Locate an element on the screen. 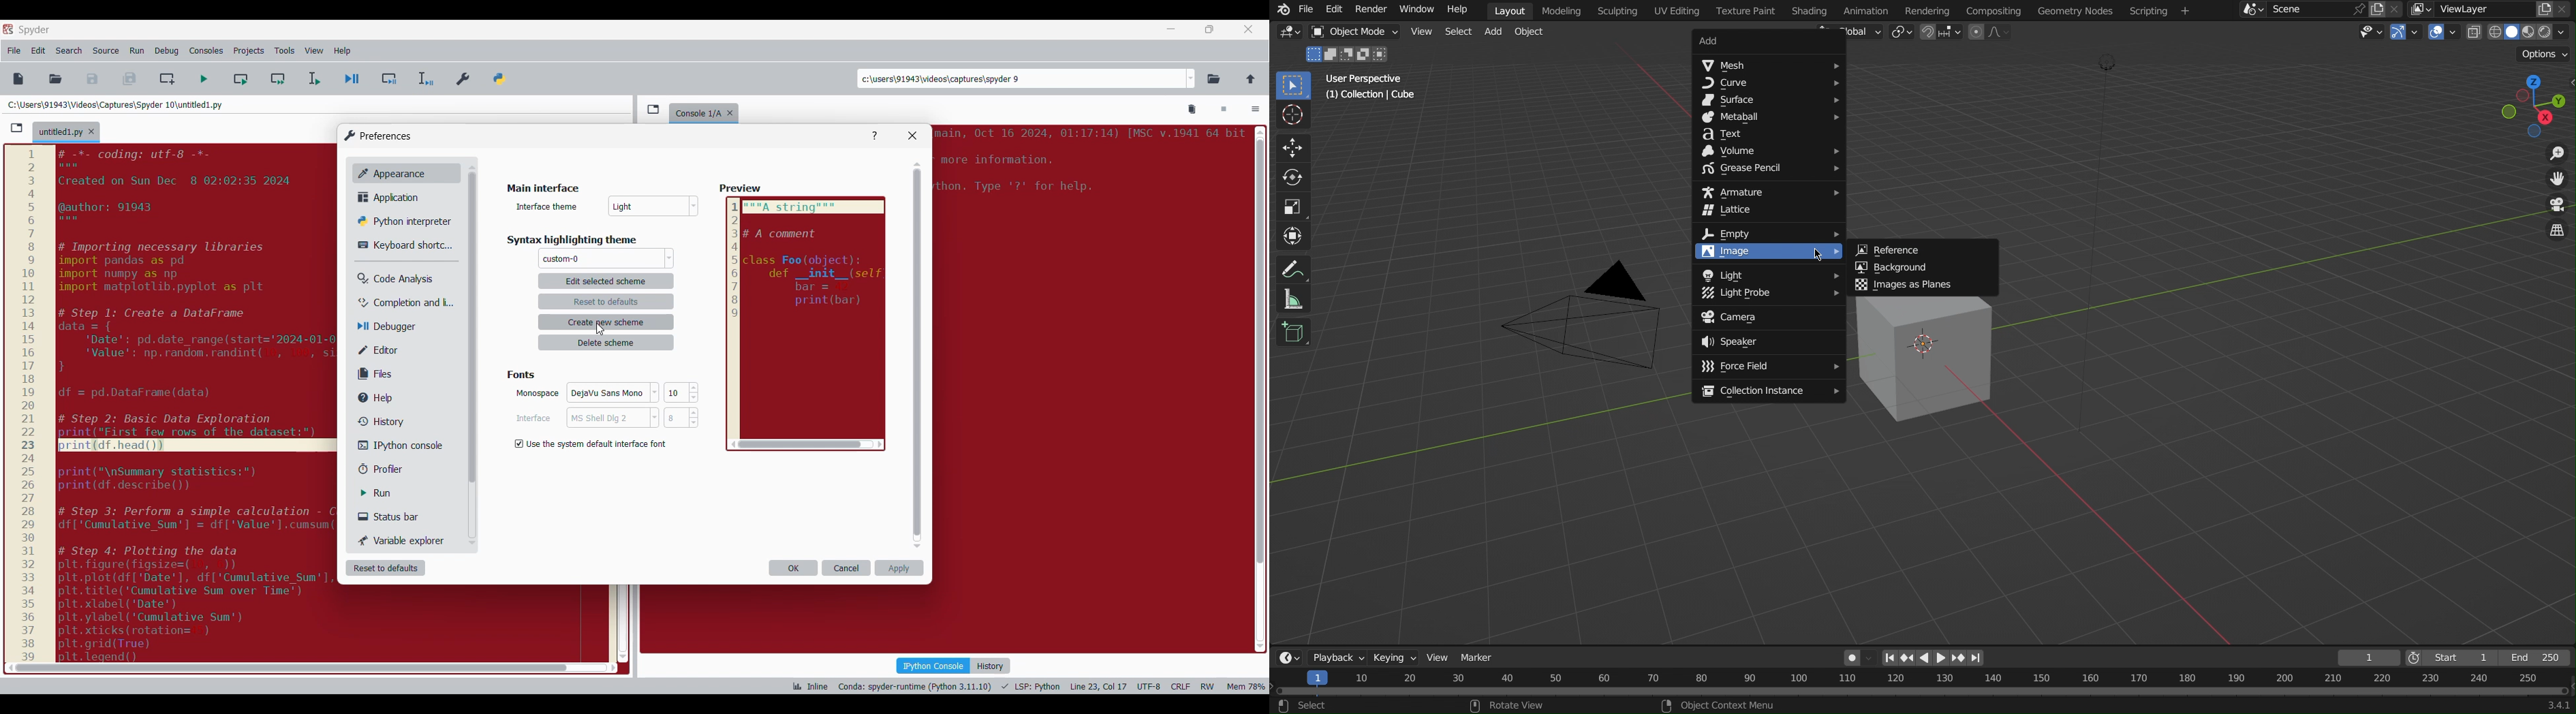 This screenshot has height=728, width=2576. Debug menu is located at coordinates (167, 51).